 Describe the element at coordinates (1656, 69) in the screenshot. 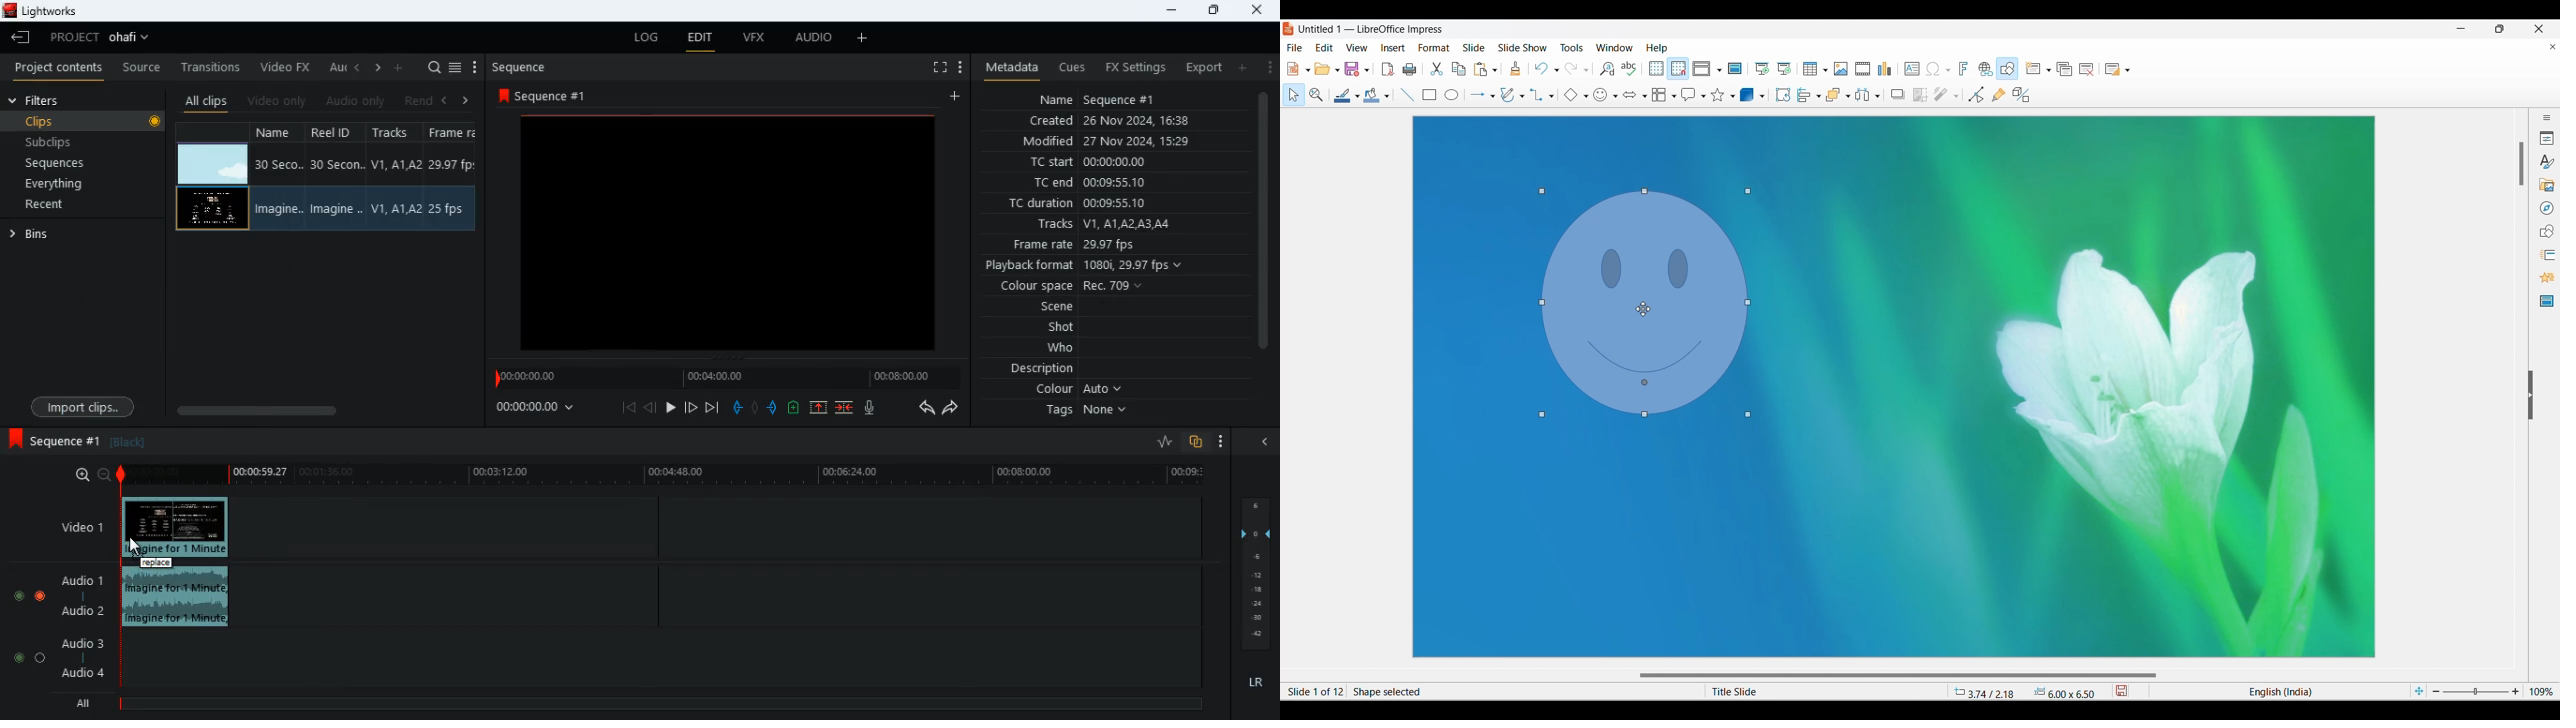

I see `Display grid` at that location.